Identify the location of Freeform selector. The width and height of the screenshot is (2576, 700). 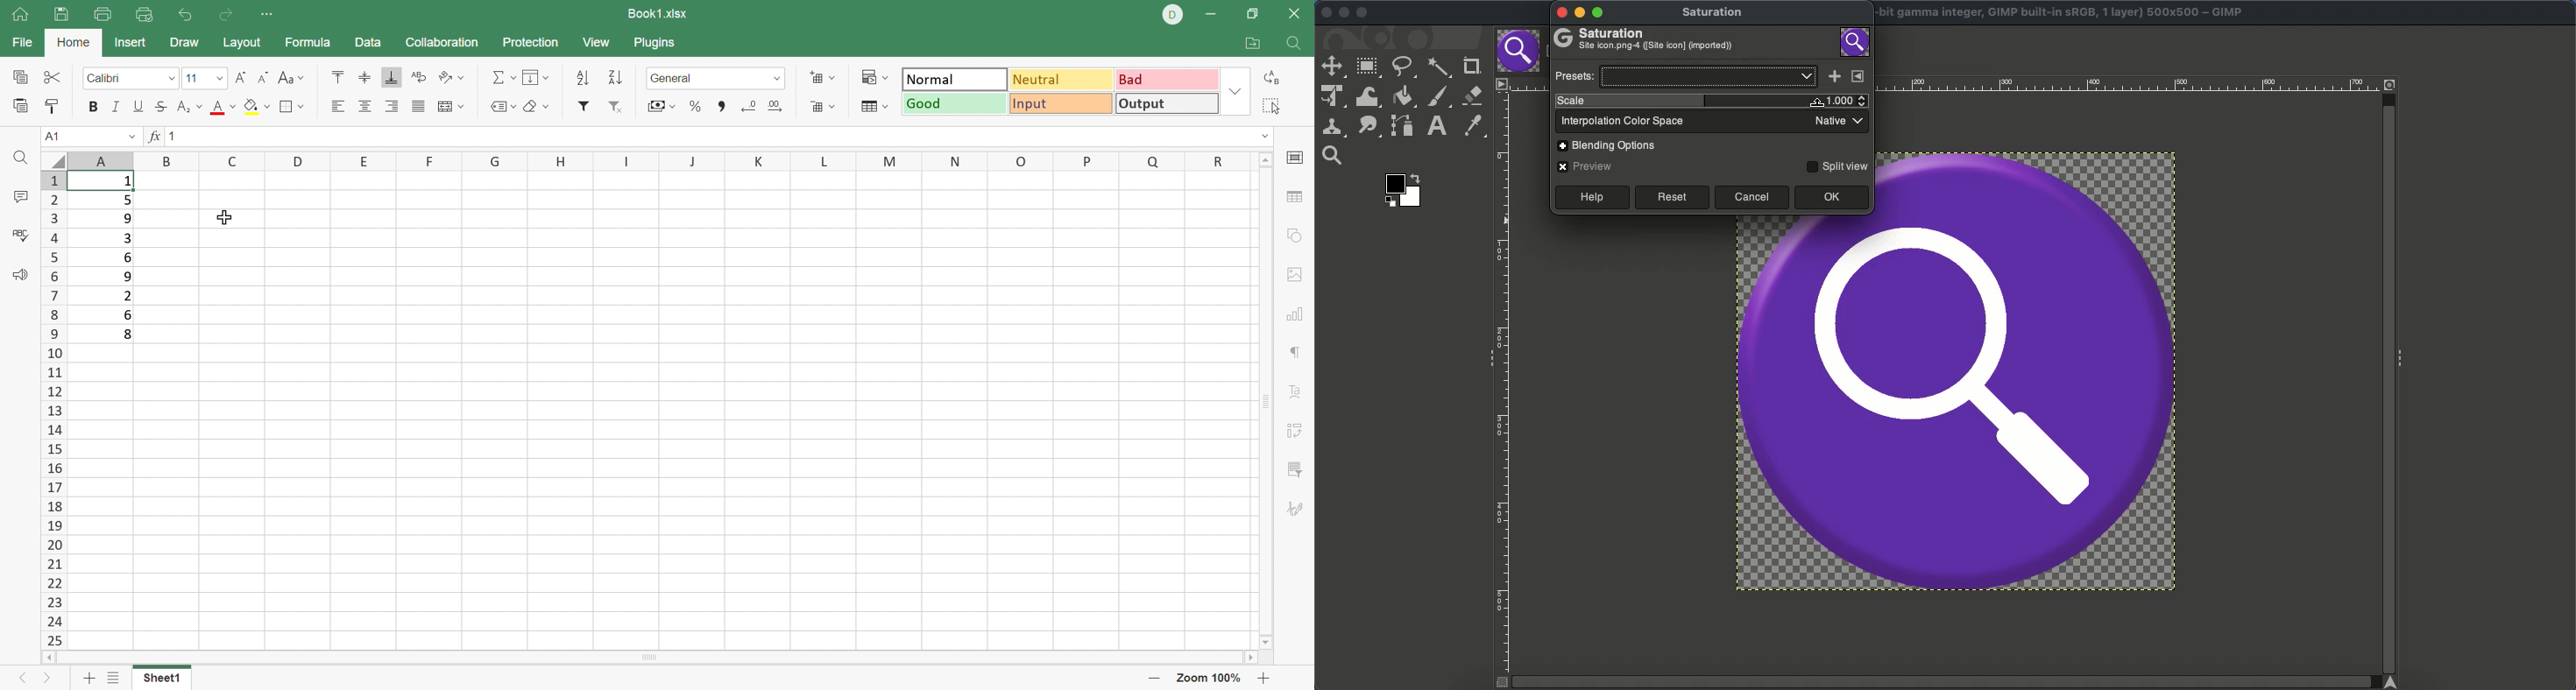
(1404, 68).